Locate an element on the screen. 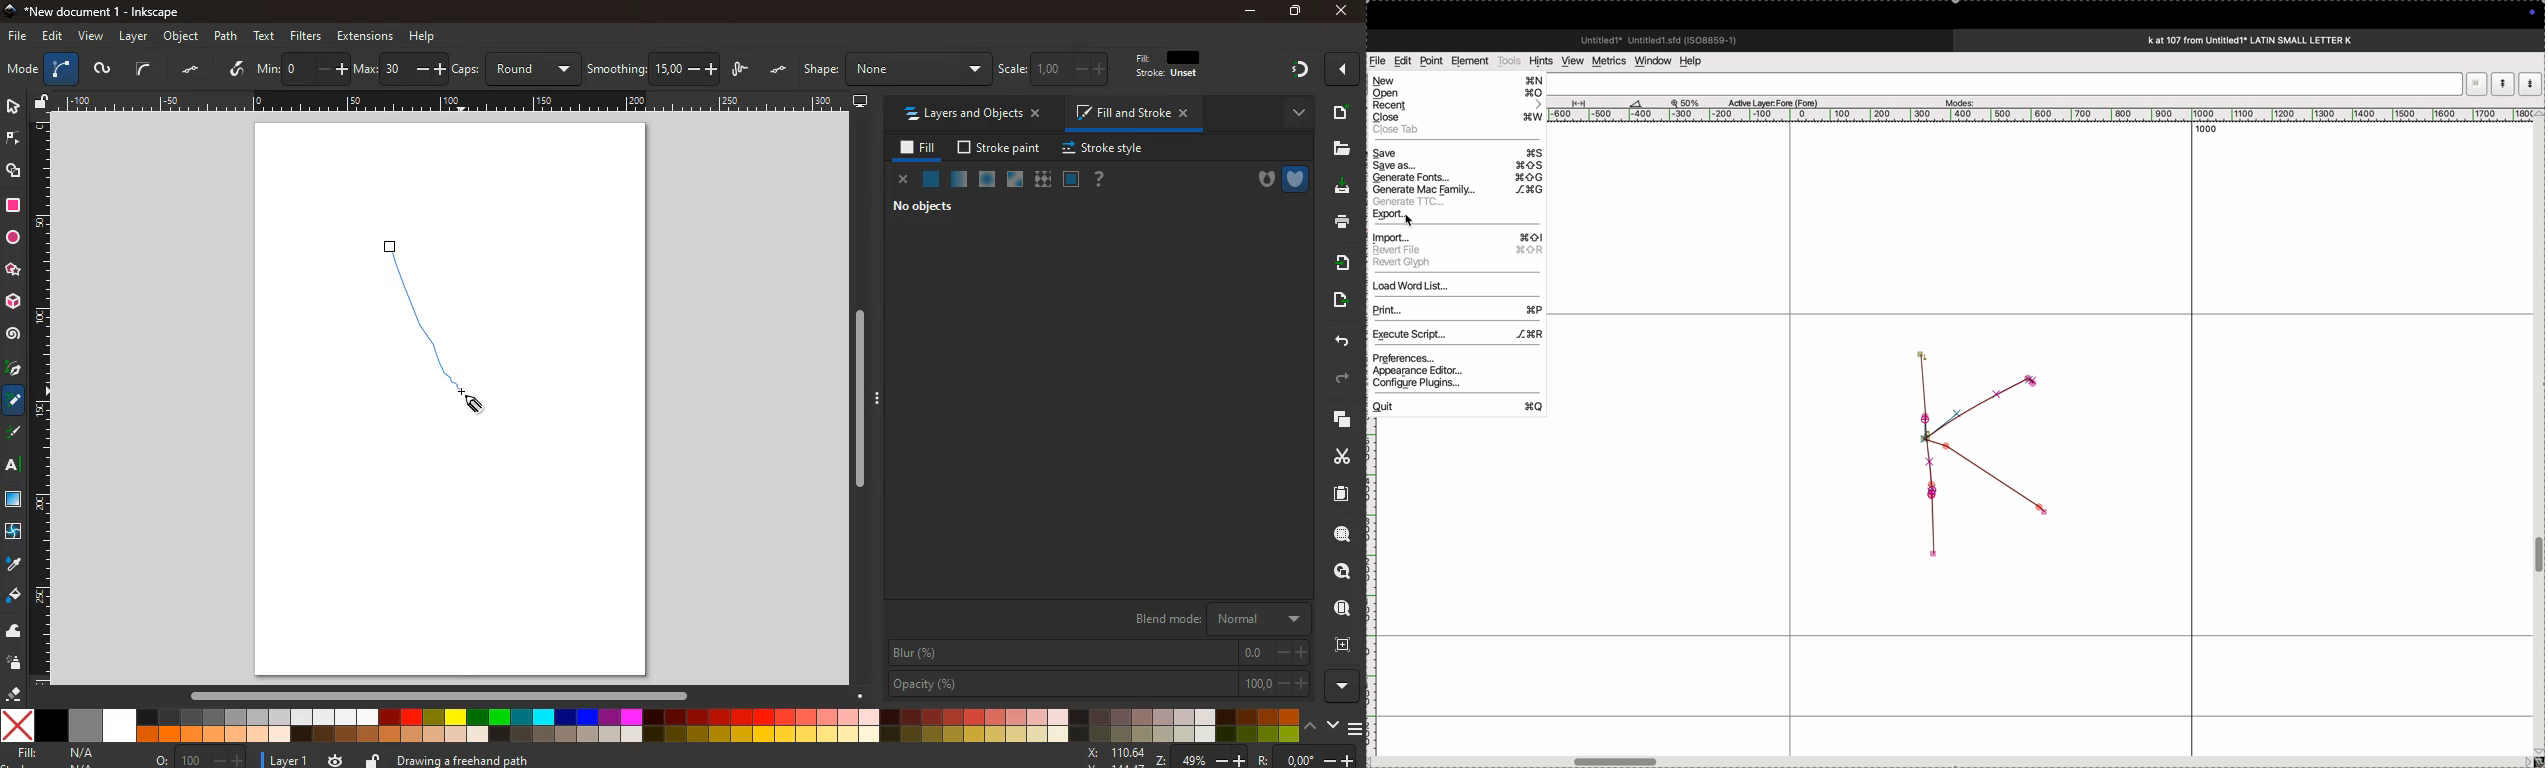 This screenshot has height=784, width=2548. generate mac family is located at coordinates (1456, 191).